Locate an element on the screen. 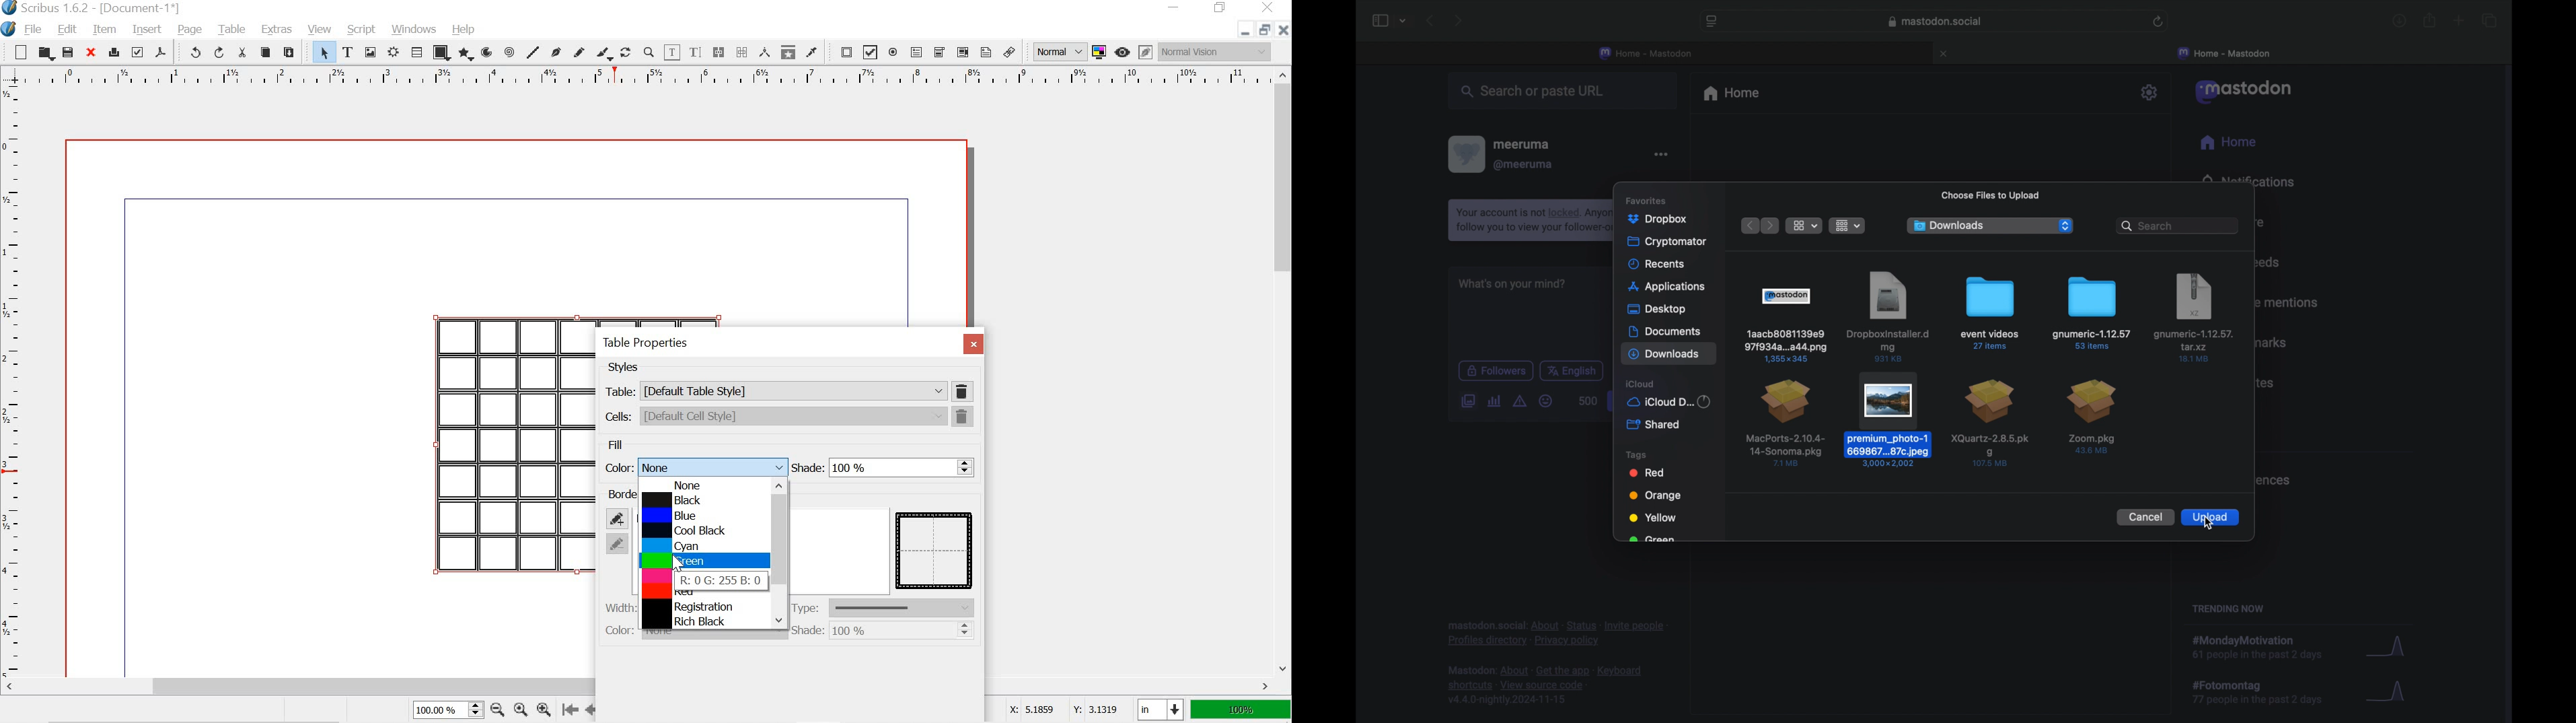 This screenshot has height=728, width=2576. cancel is located at coordinates (2145, 517).